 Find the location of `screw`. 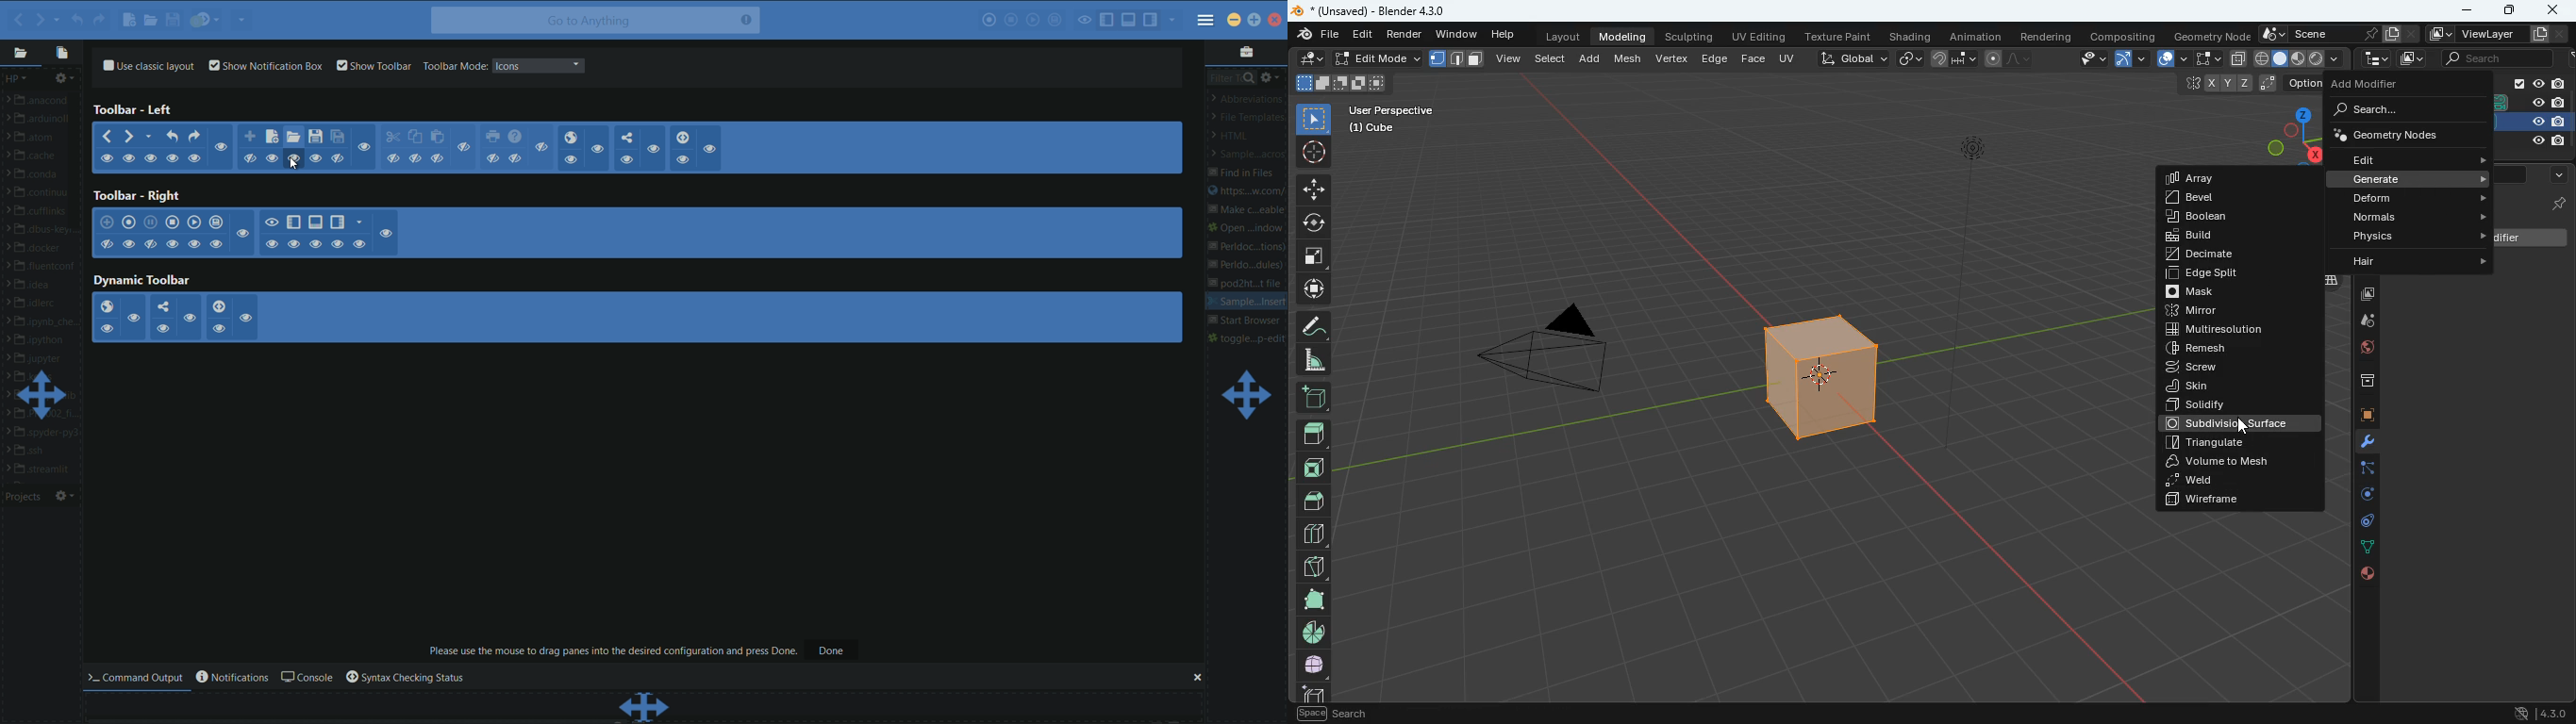

screw is located at coordinates (2230, 369).